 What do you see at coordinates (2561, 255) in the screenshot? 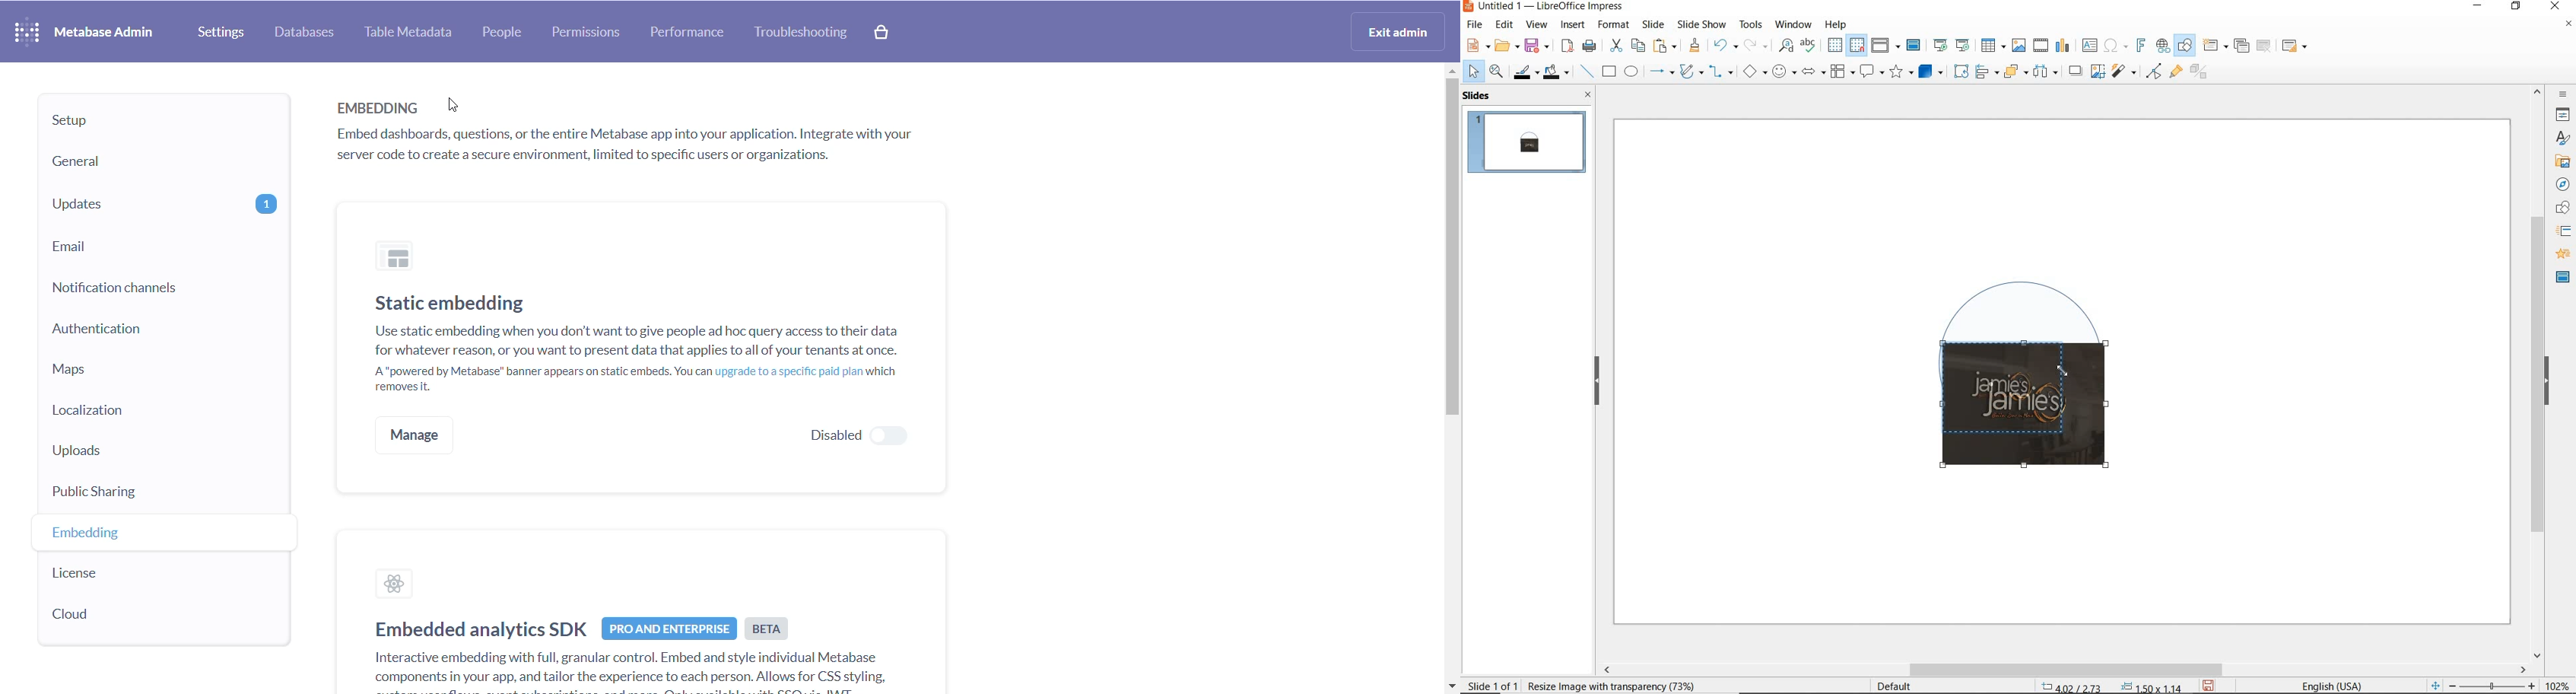
I see `animation` at bounding box center [2561, 255].